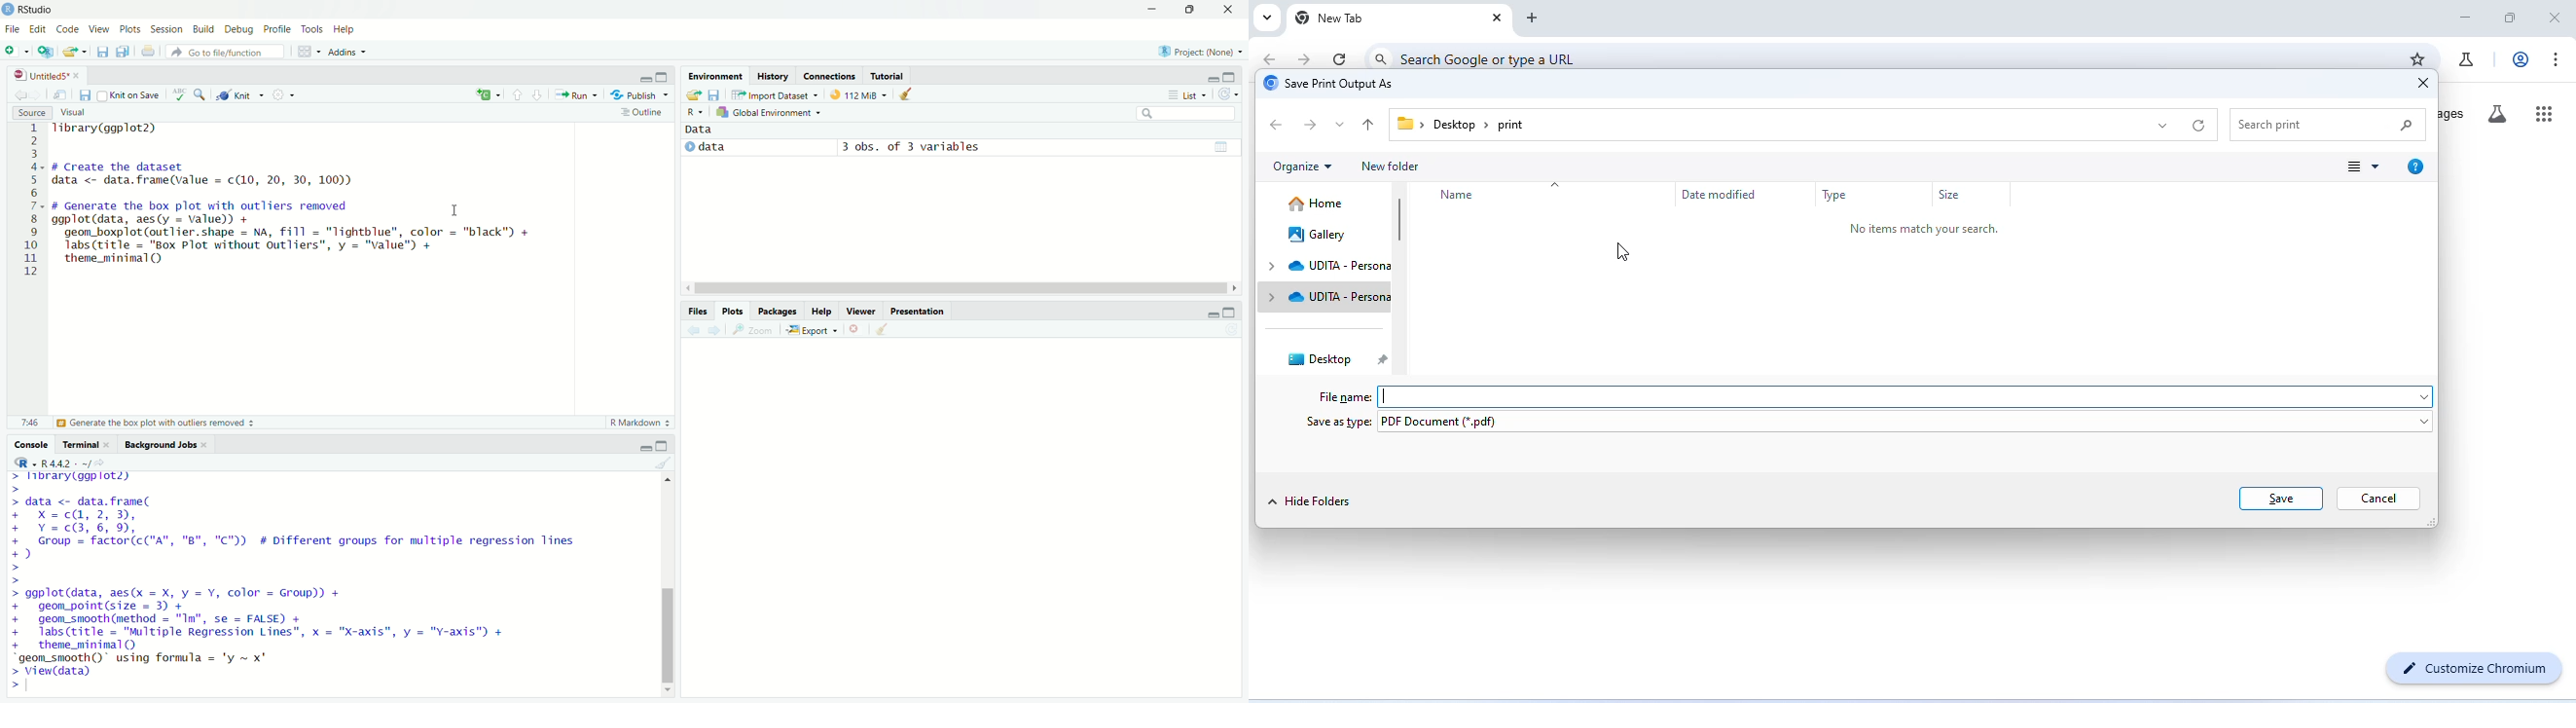  What do you see at coordinates (2365, 167) in the screenshot?
I see `change view` at bounding box center [2365, 167].